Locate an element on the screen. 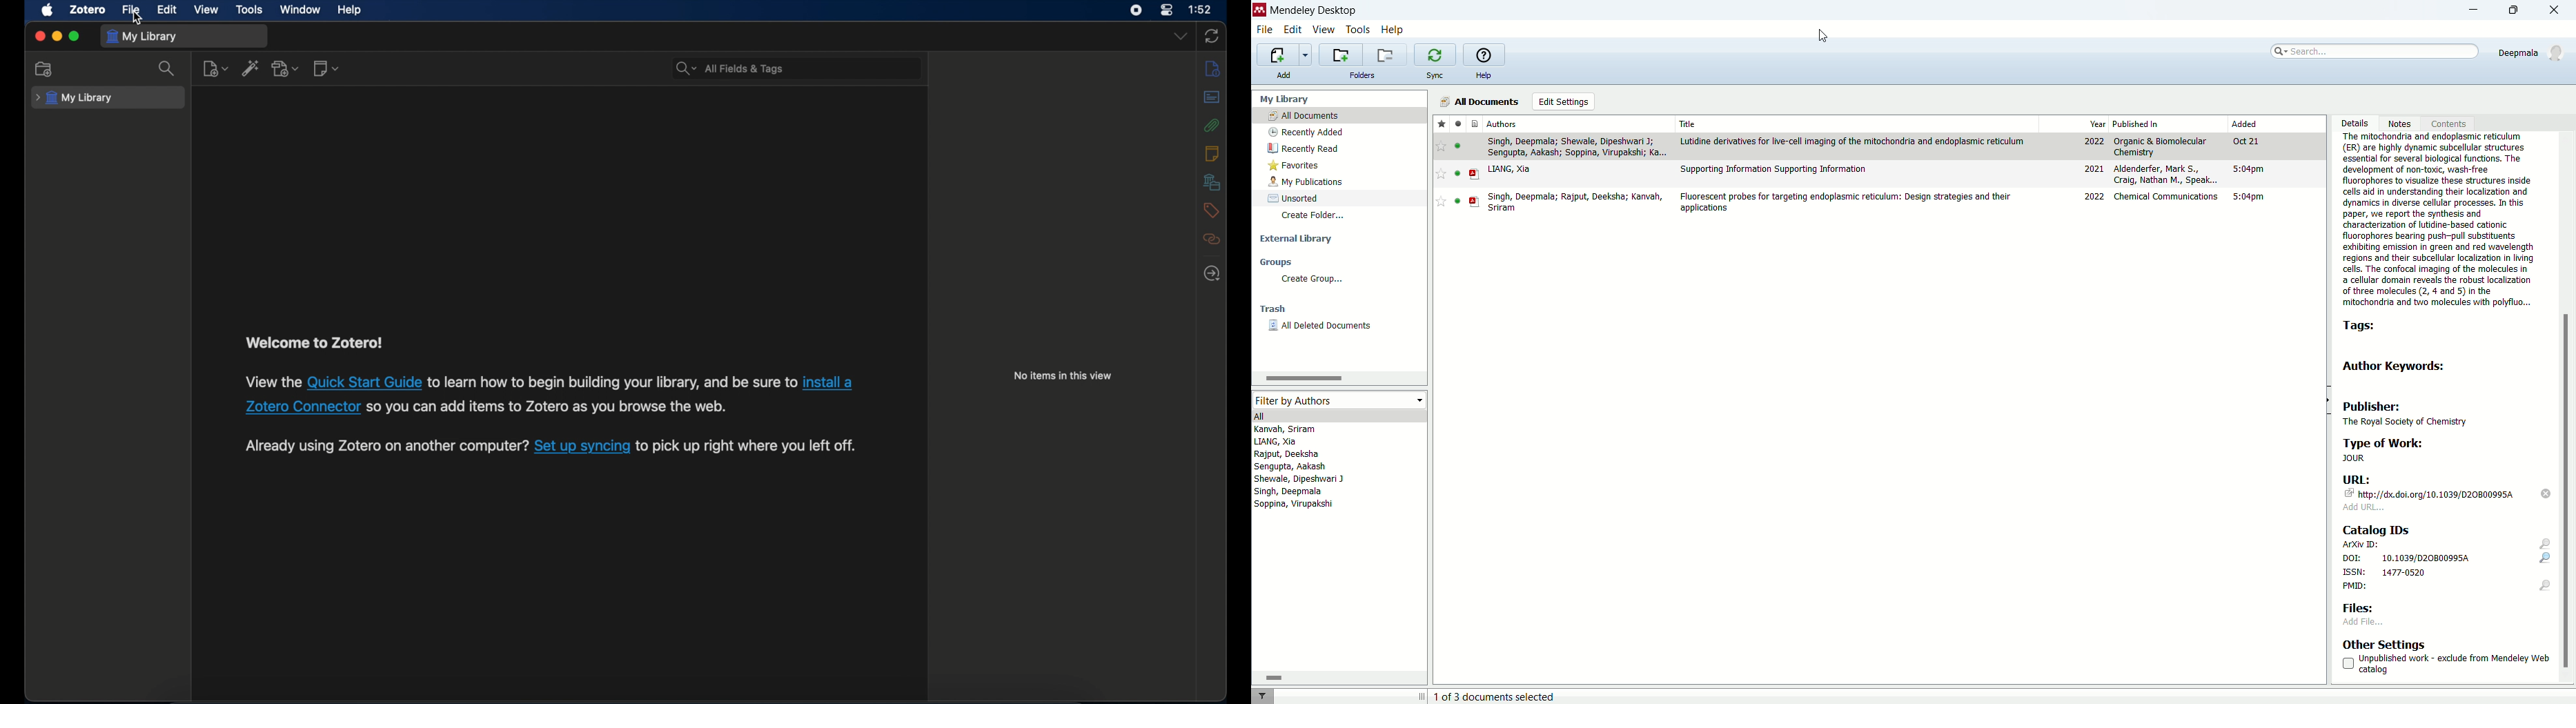 The height and width of the screenshot is (728, 2576). details is located at coordinates (2354, 124).